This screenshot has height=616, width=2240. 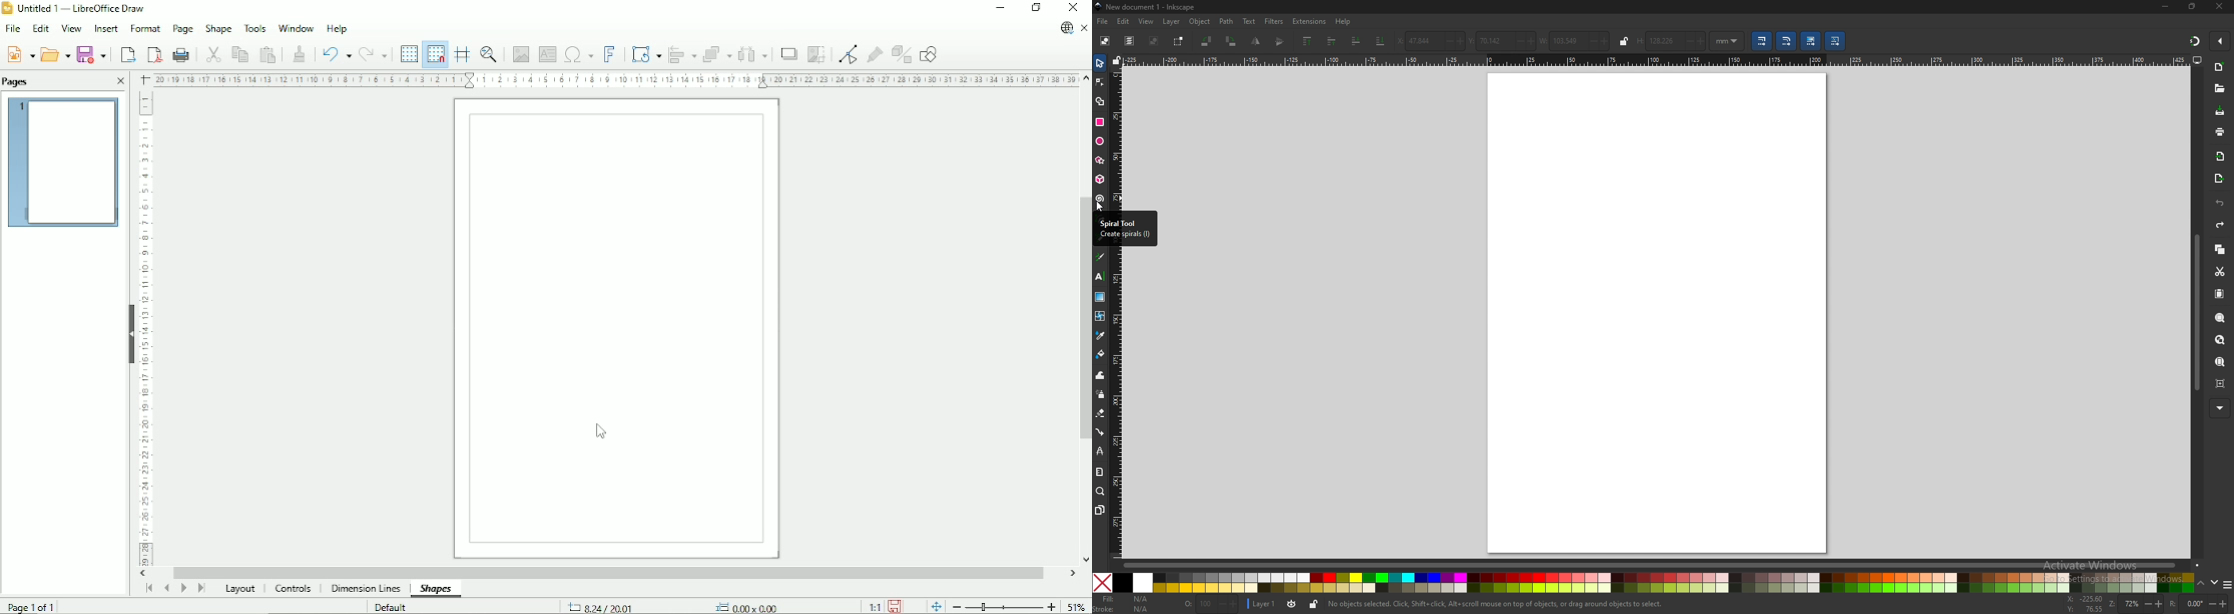 I want to click on New, so click(x=22, y=54).